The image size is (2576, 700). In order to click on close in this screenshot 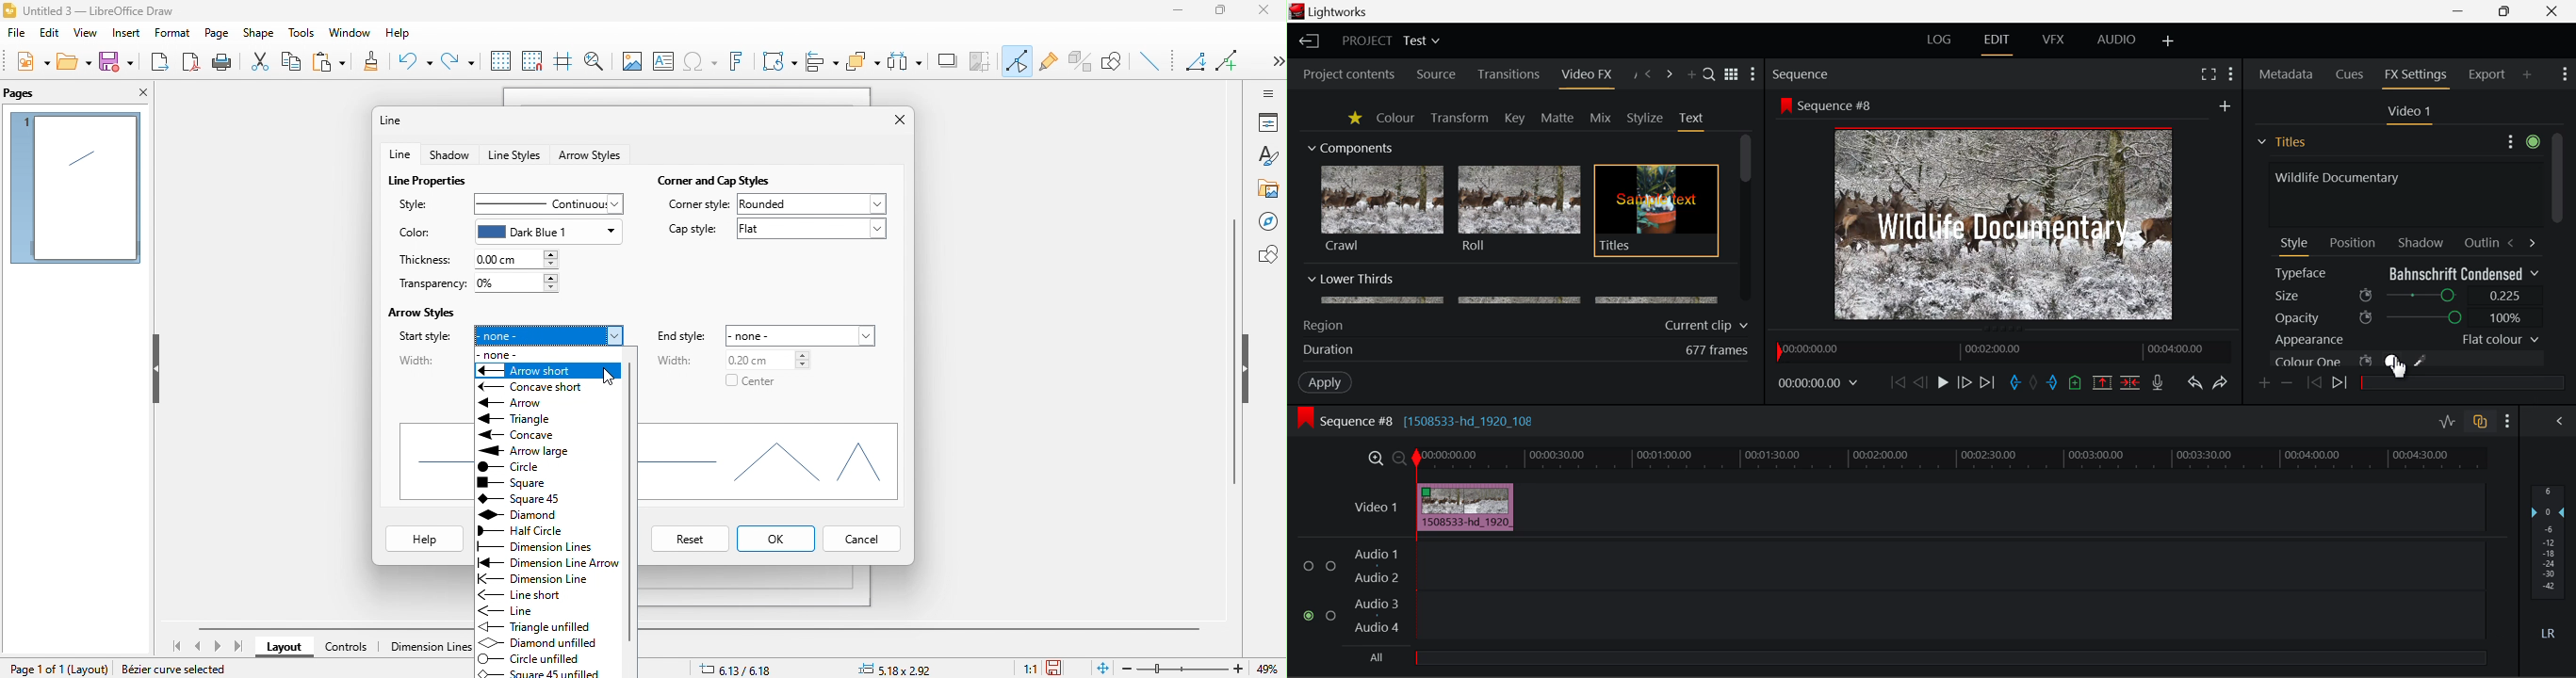, I will do `click(1269, 14)`.